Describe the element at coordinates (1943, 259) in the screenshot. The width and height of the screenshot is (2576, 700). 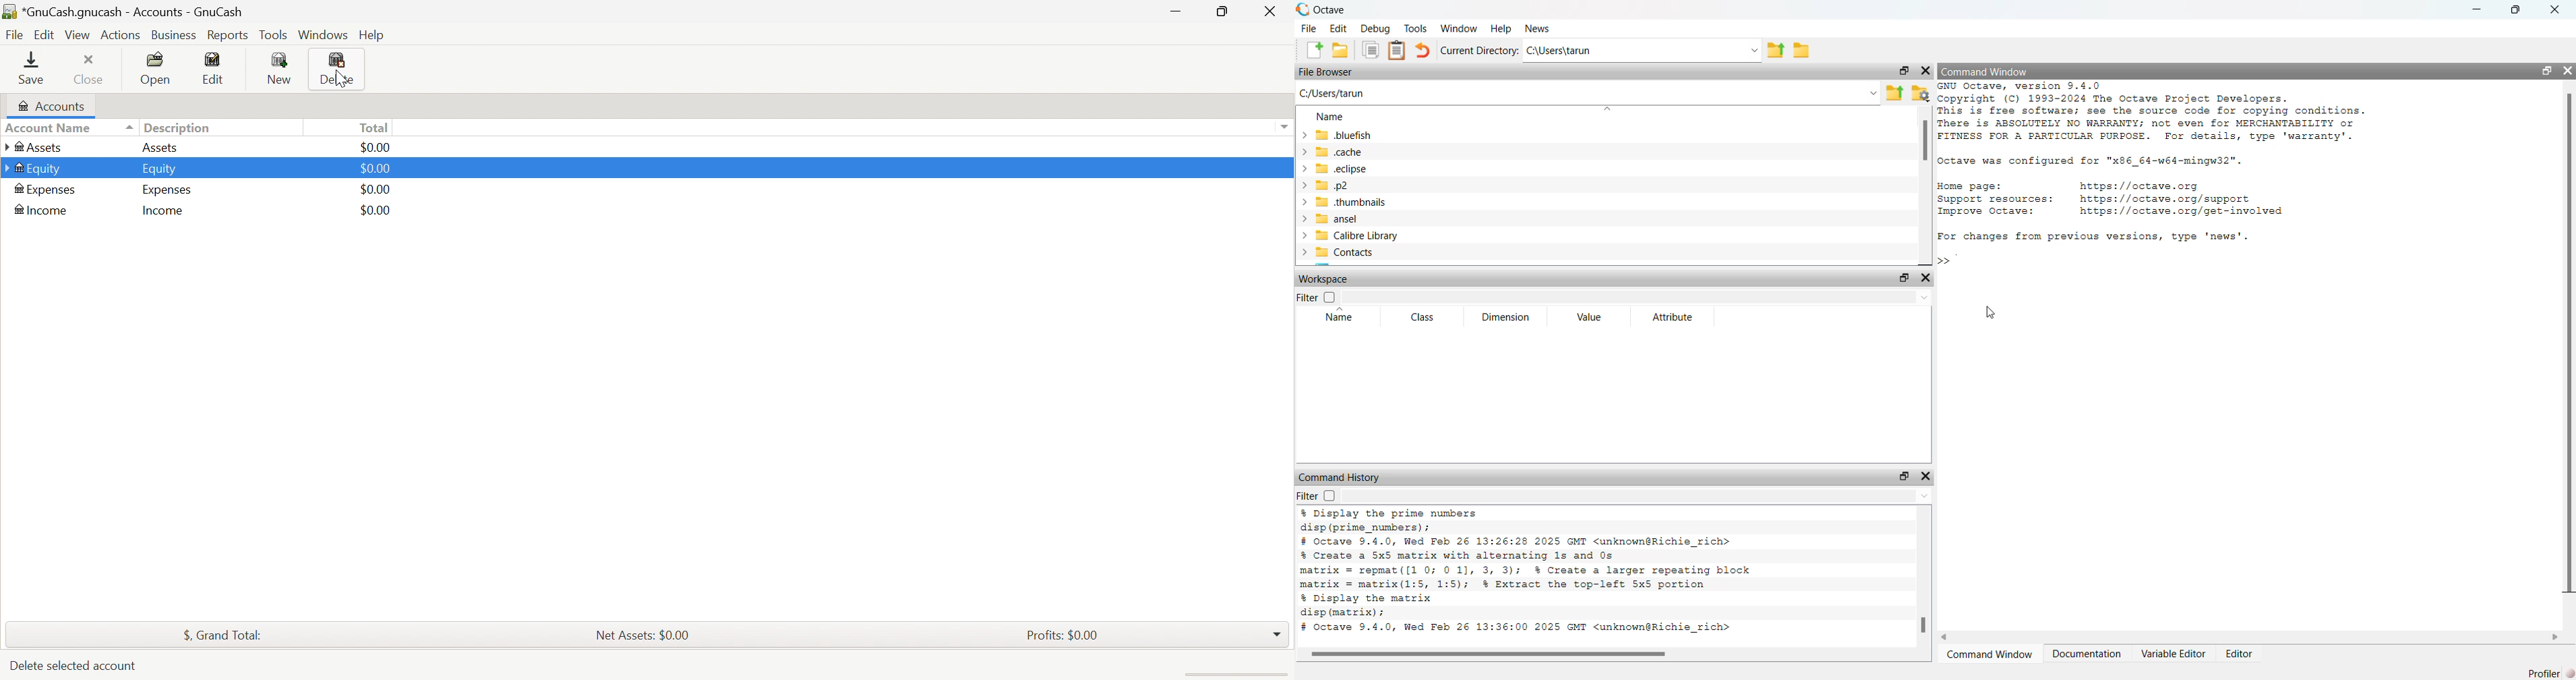
I see `prompt cursor` at that location.